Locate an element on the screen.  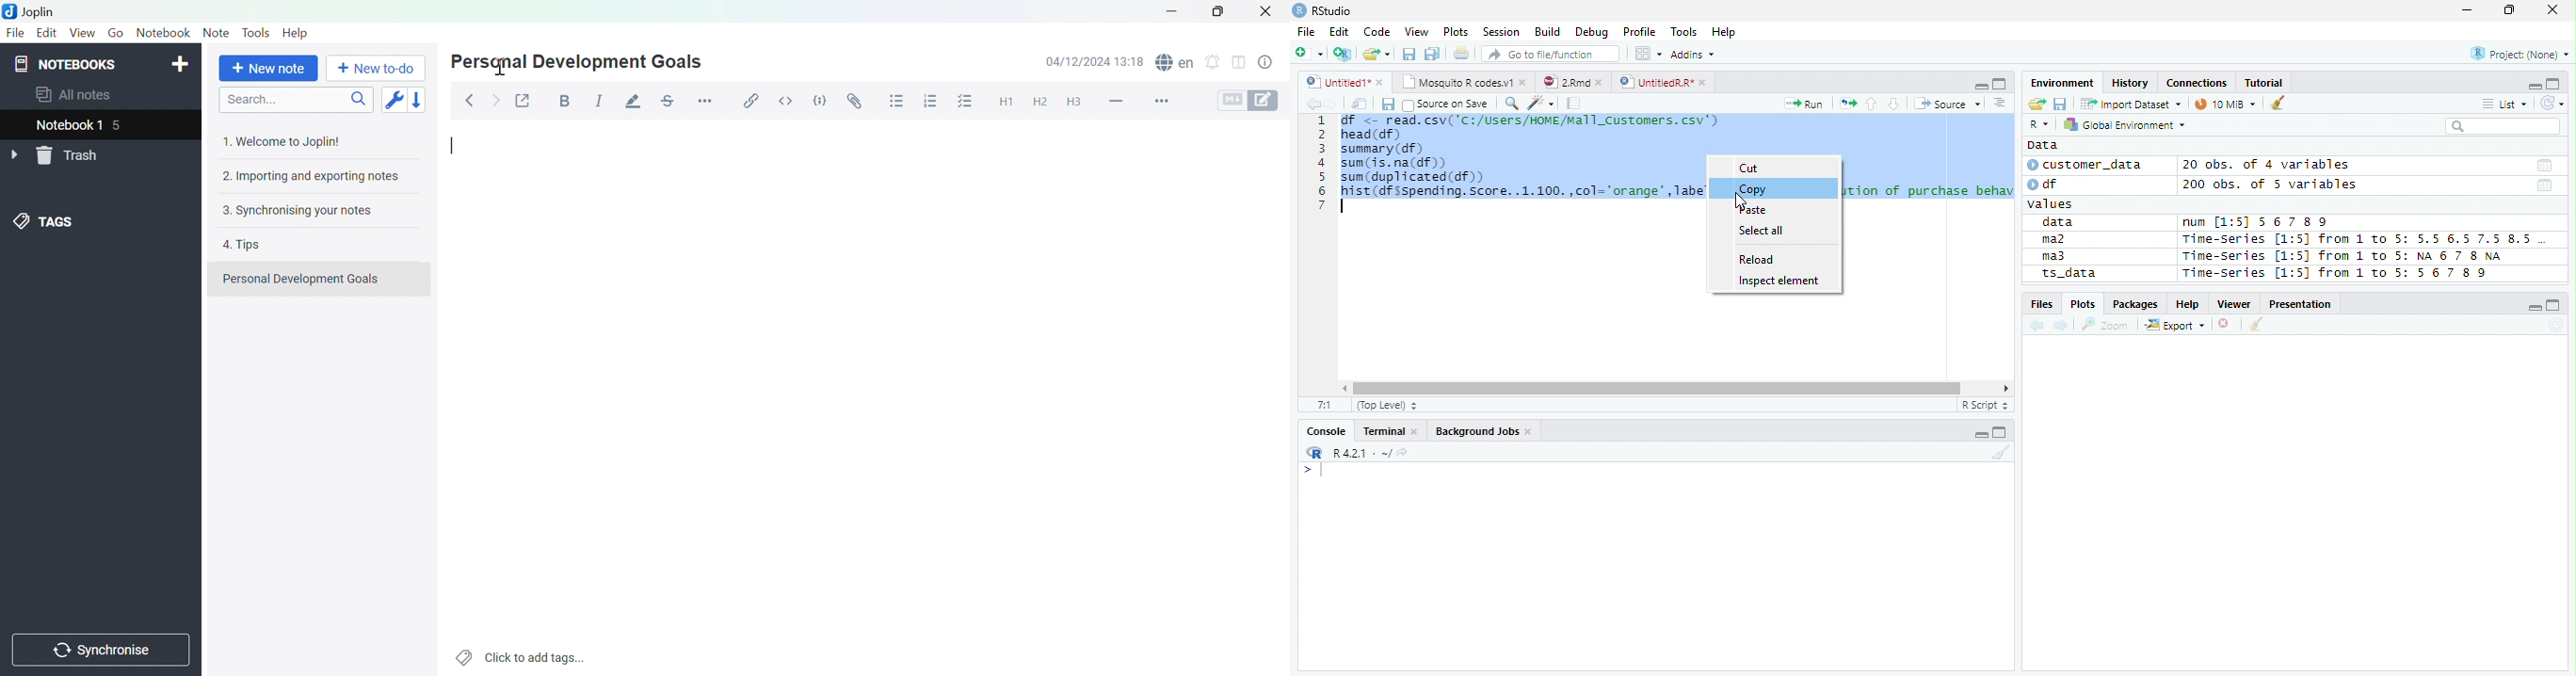
2. Importing and exporting notes is located at coordinates (309, 177).